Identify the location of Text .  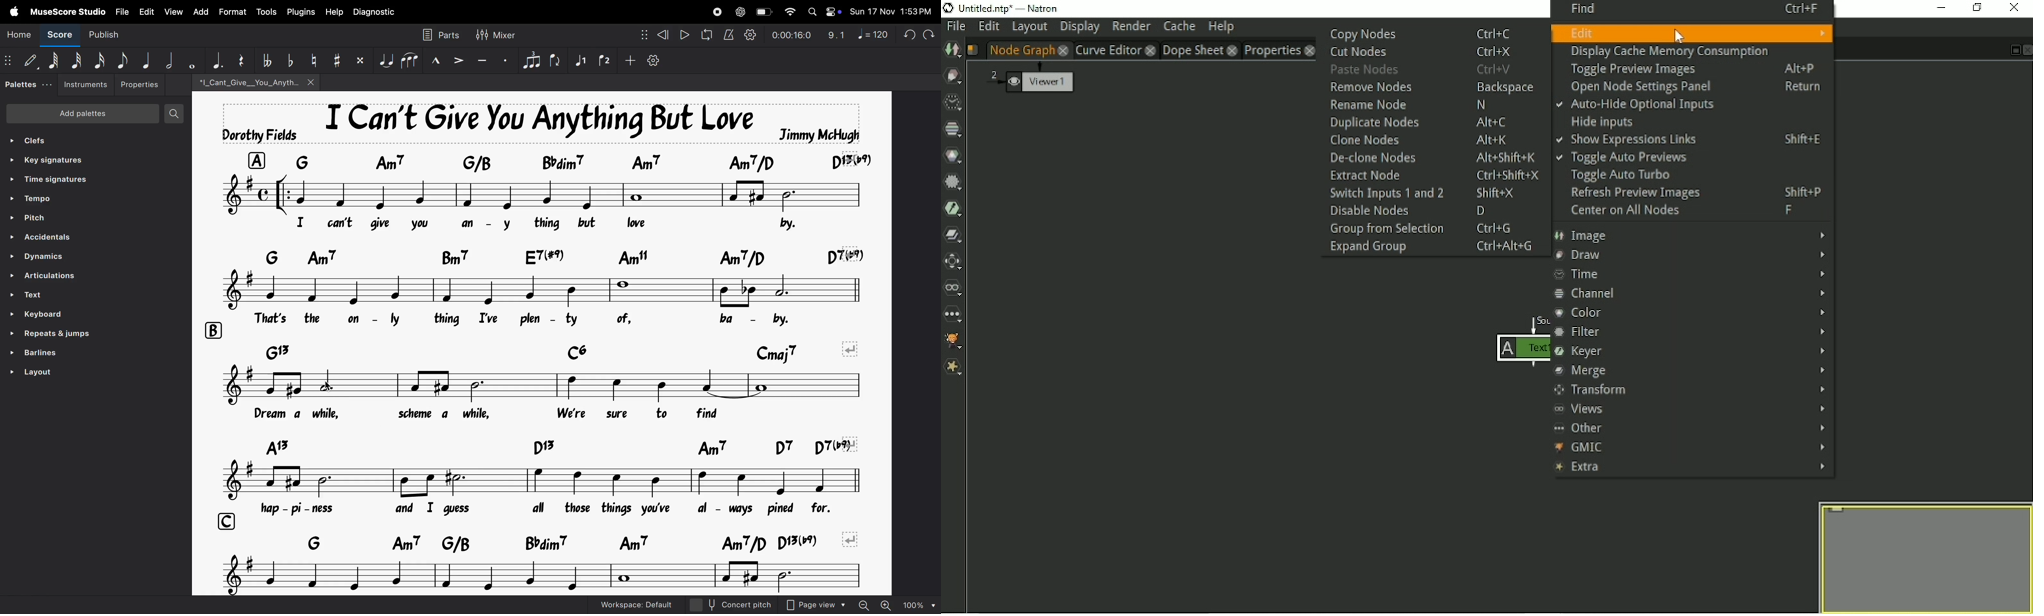
(36, 294).